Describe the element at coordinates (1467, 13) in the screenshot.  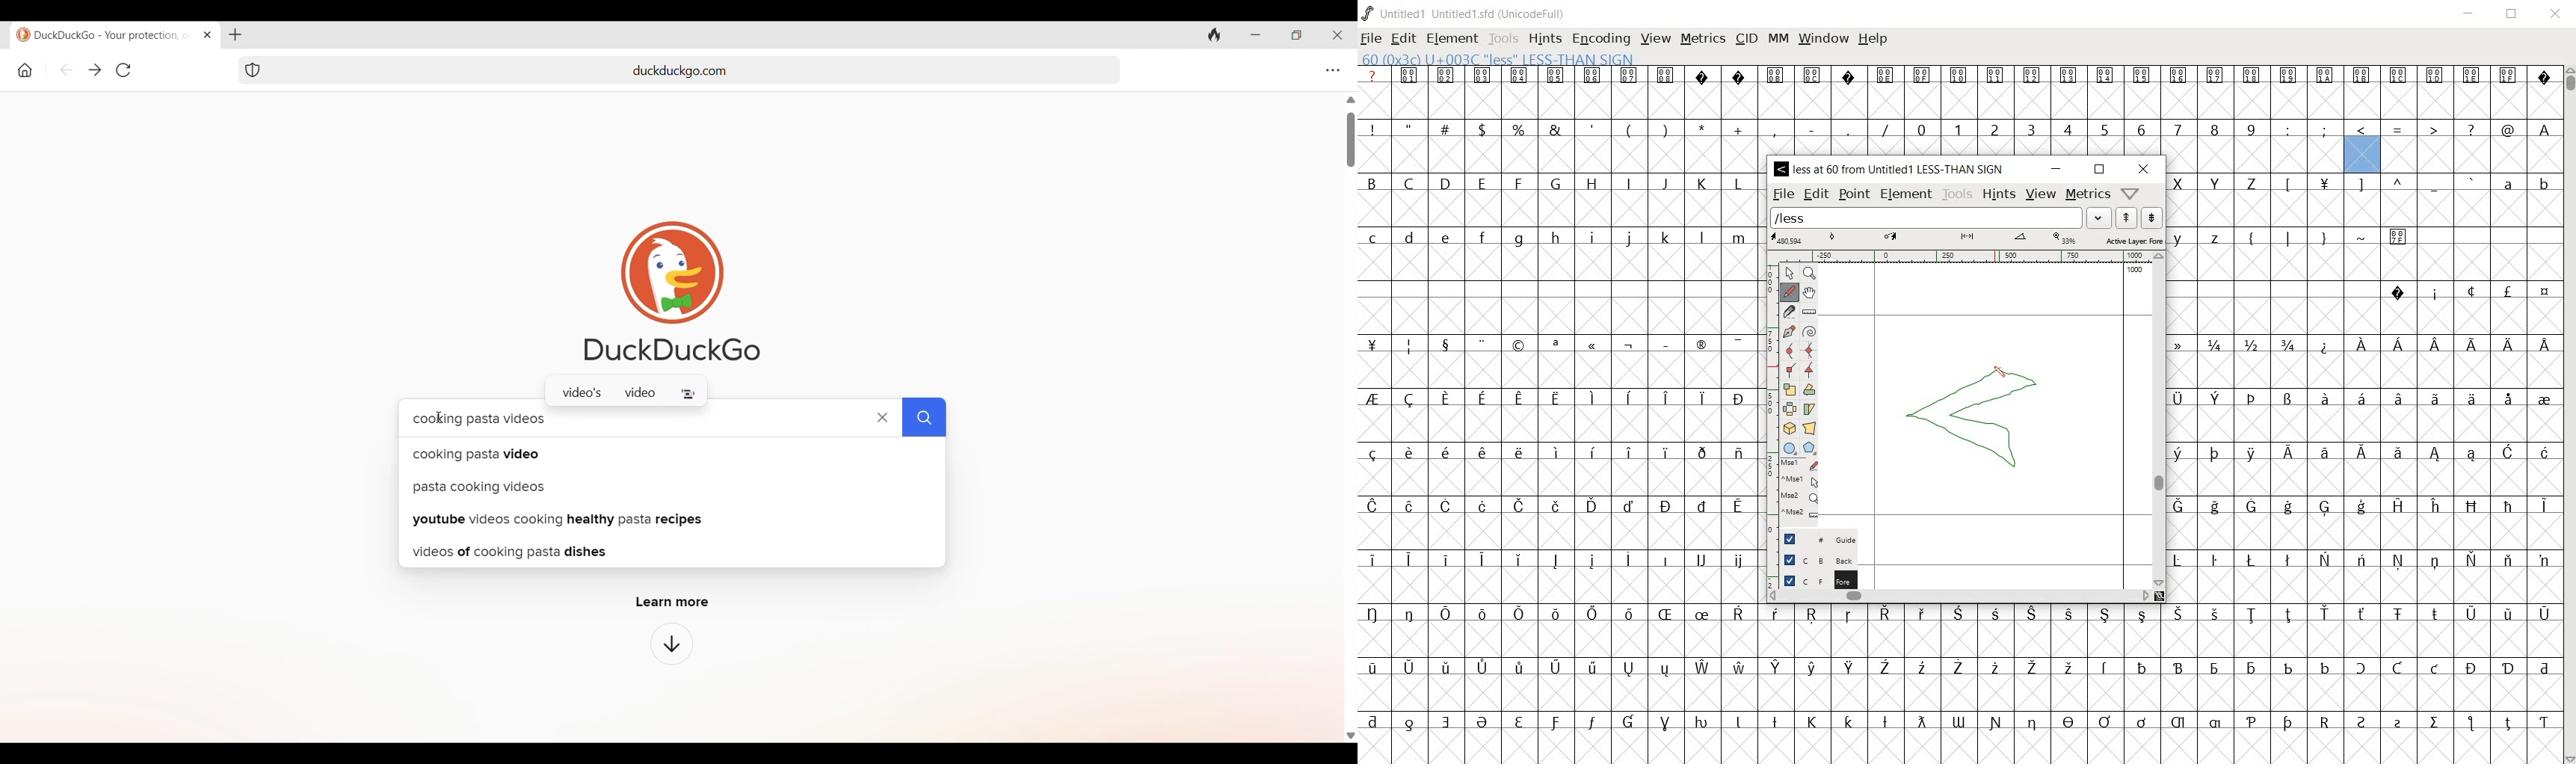
I see `Untitled1 Untitled1.sfd (UnicodeFull)` at that location.